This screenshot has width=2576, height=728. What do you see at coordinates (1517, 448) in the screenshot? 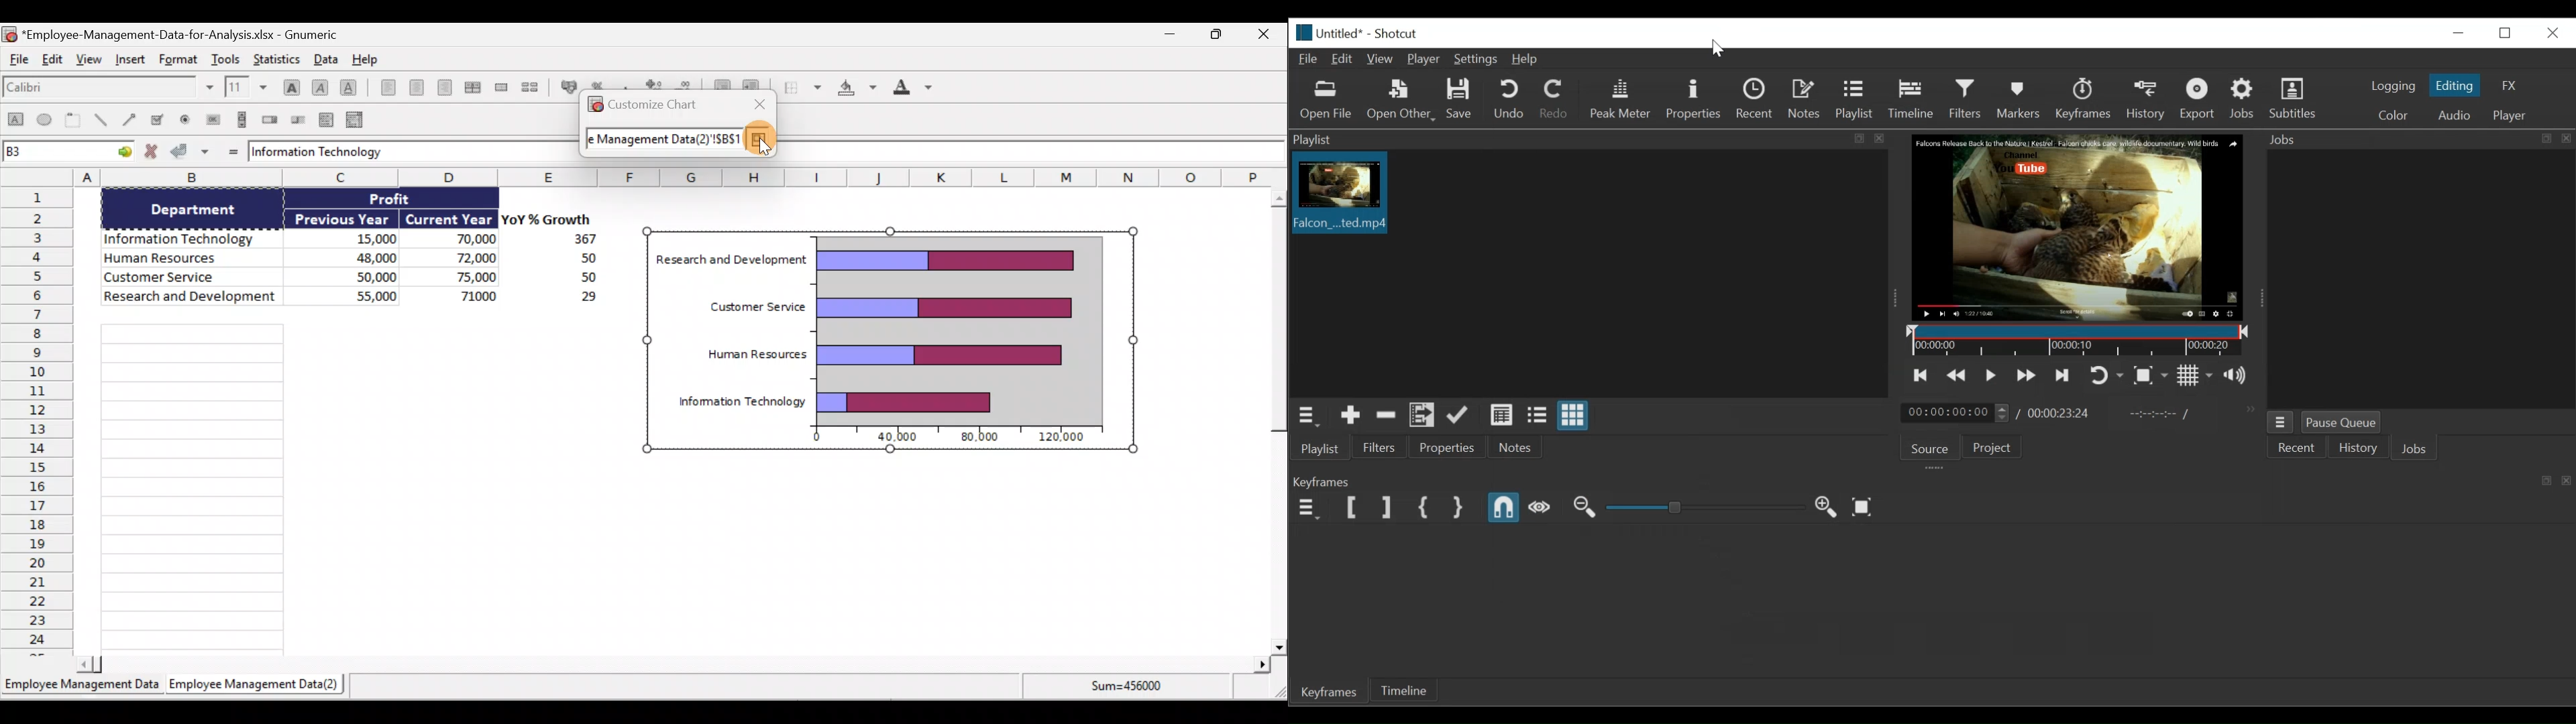
I see `Notes` at bounding box center [1517, 448].